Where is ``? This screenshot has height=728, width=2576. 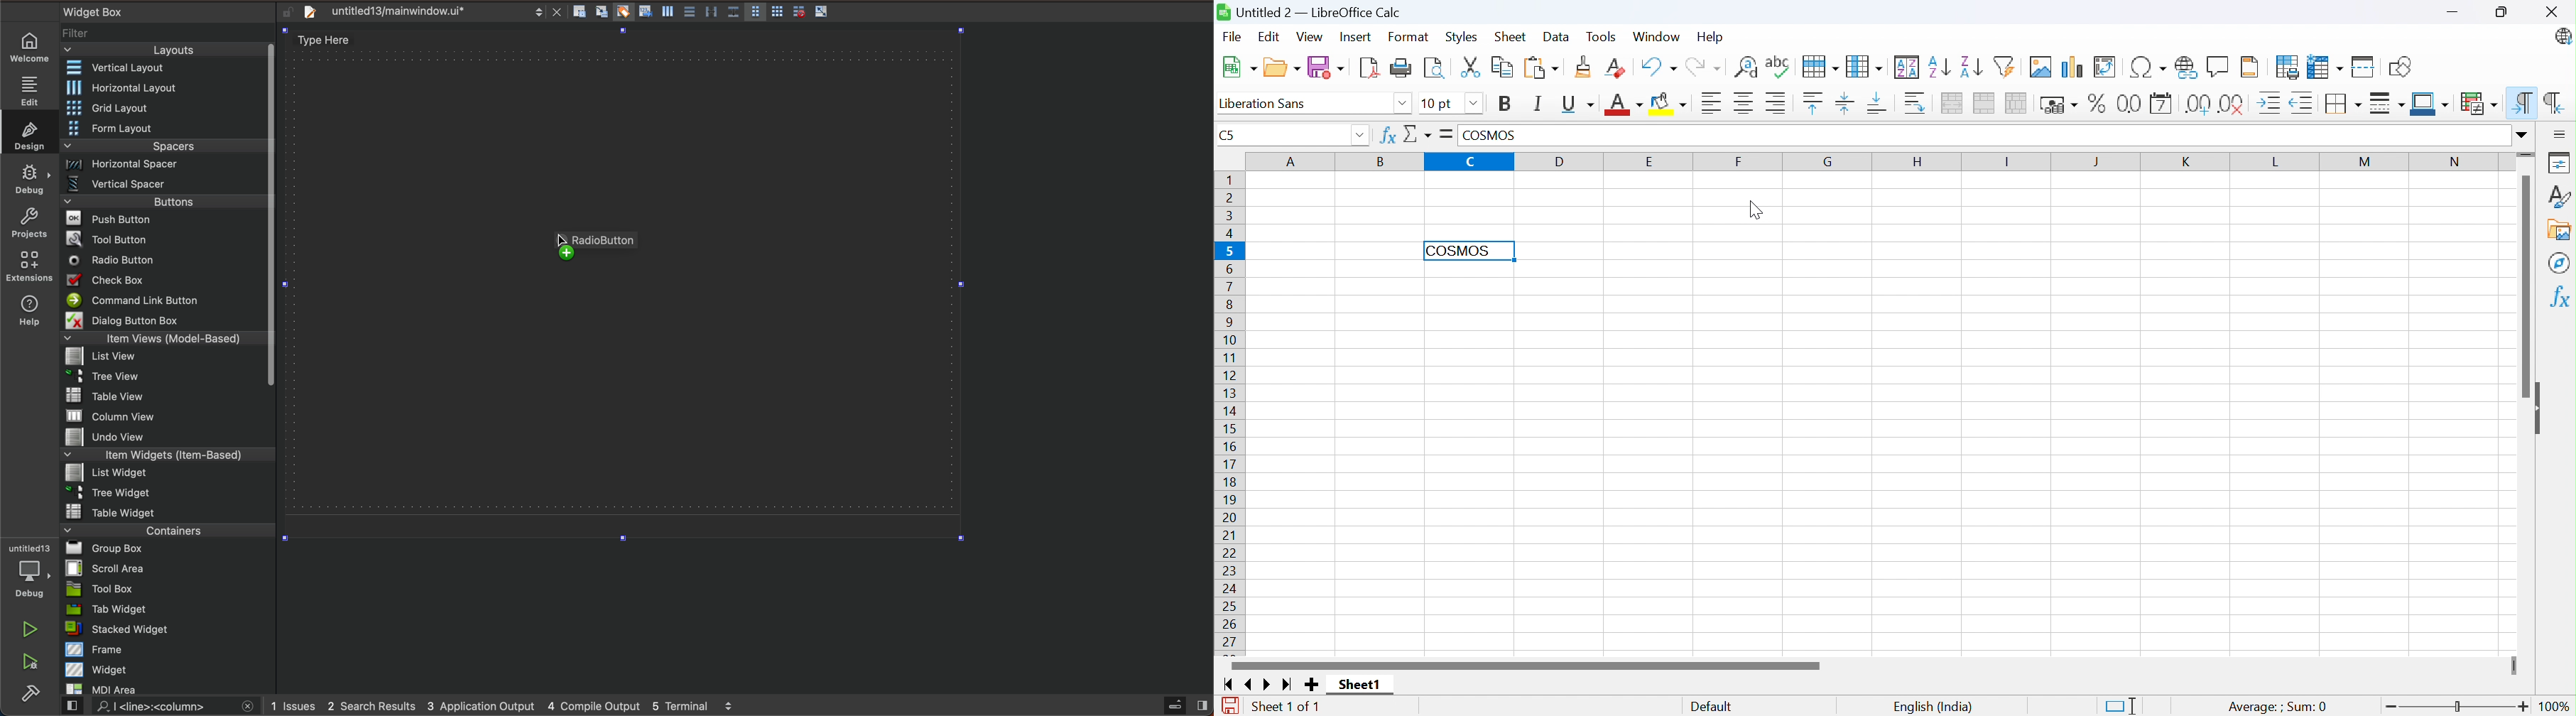  is located at coordinates (755, 12).